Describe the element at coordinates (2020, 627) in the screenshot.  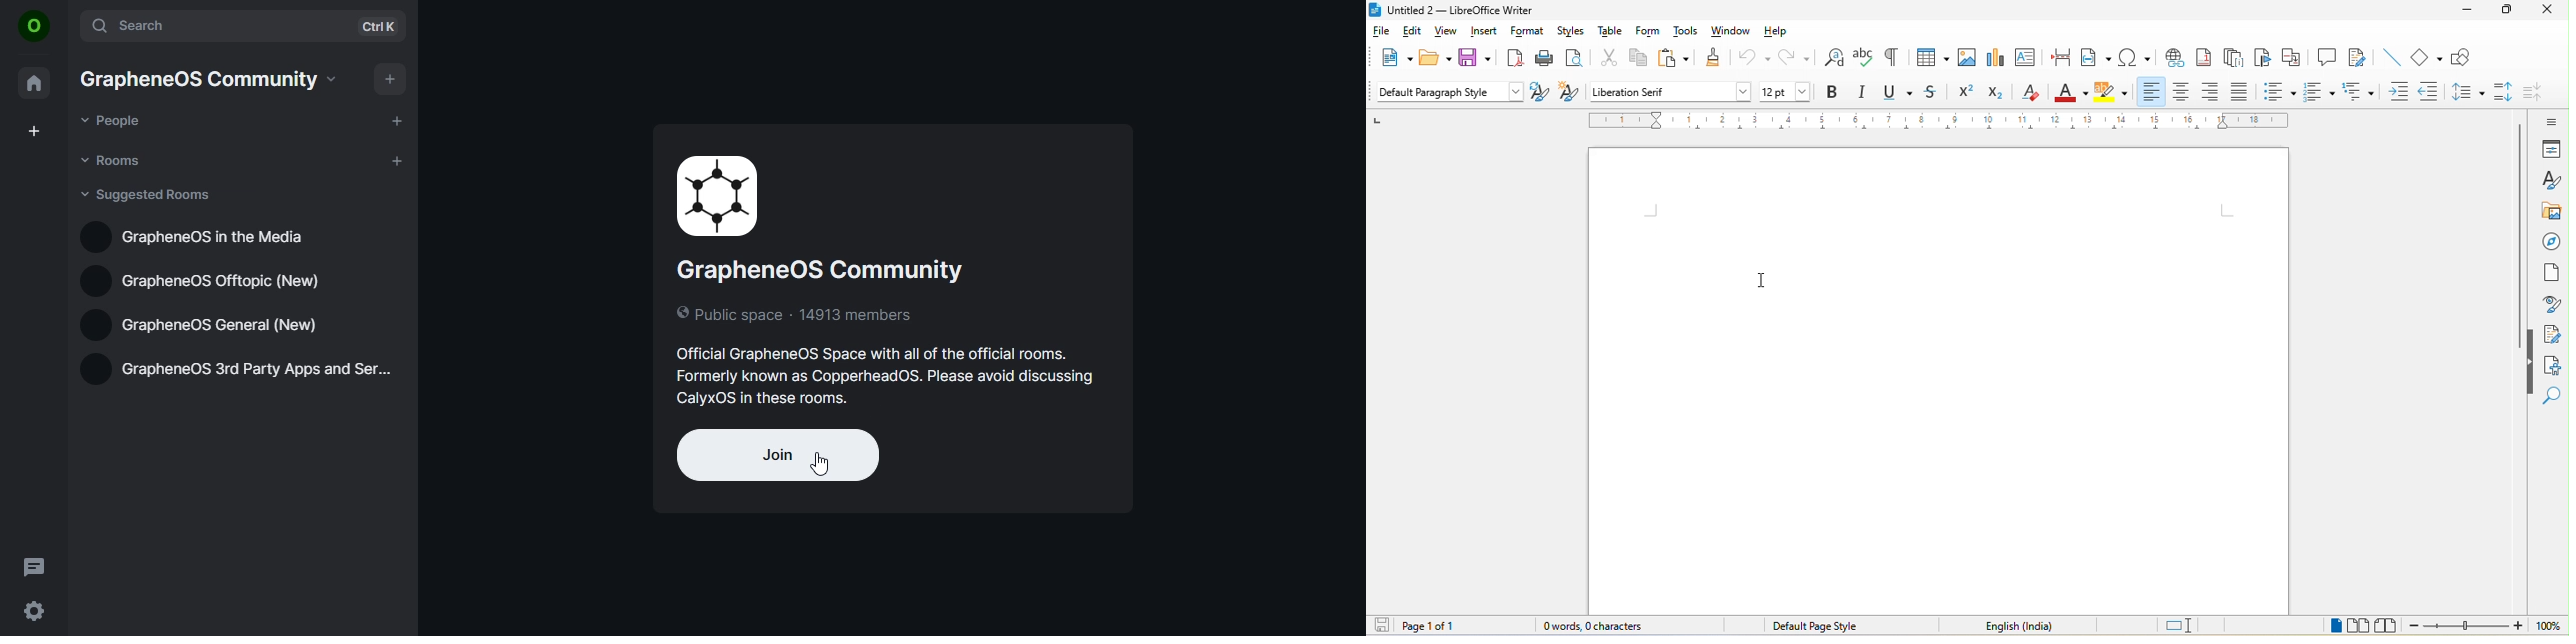
I see `text language` at that location.